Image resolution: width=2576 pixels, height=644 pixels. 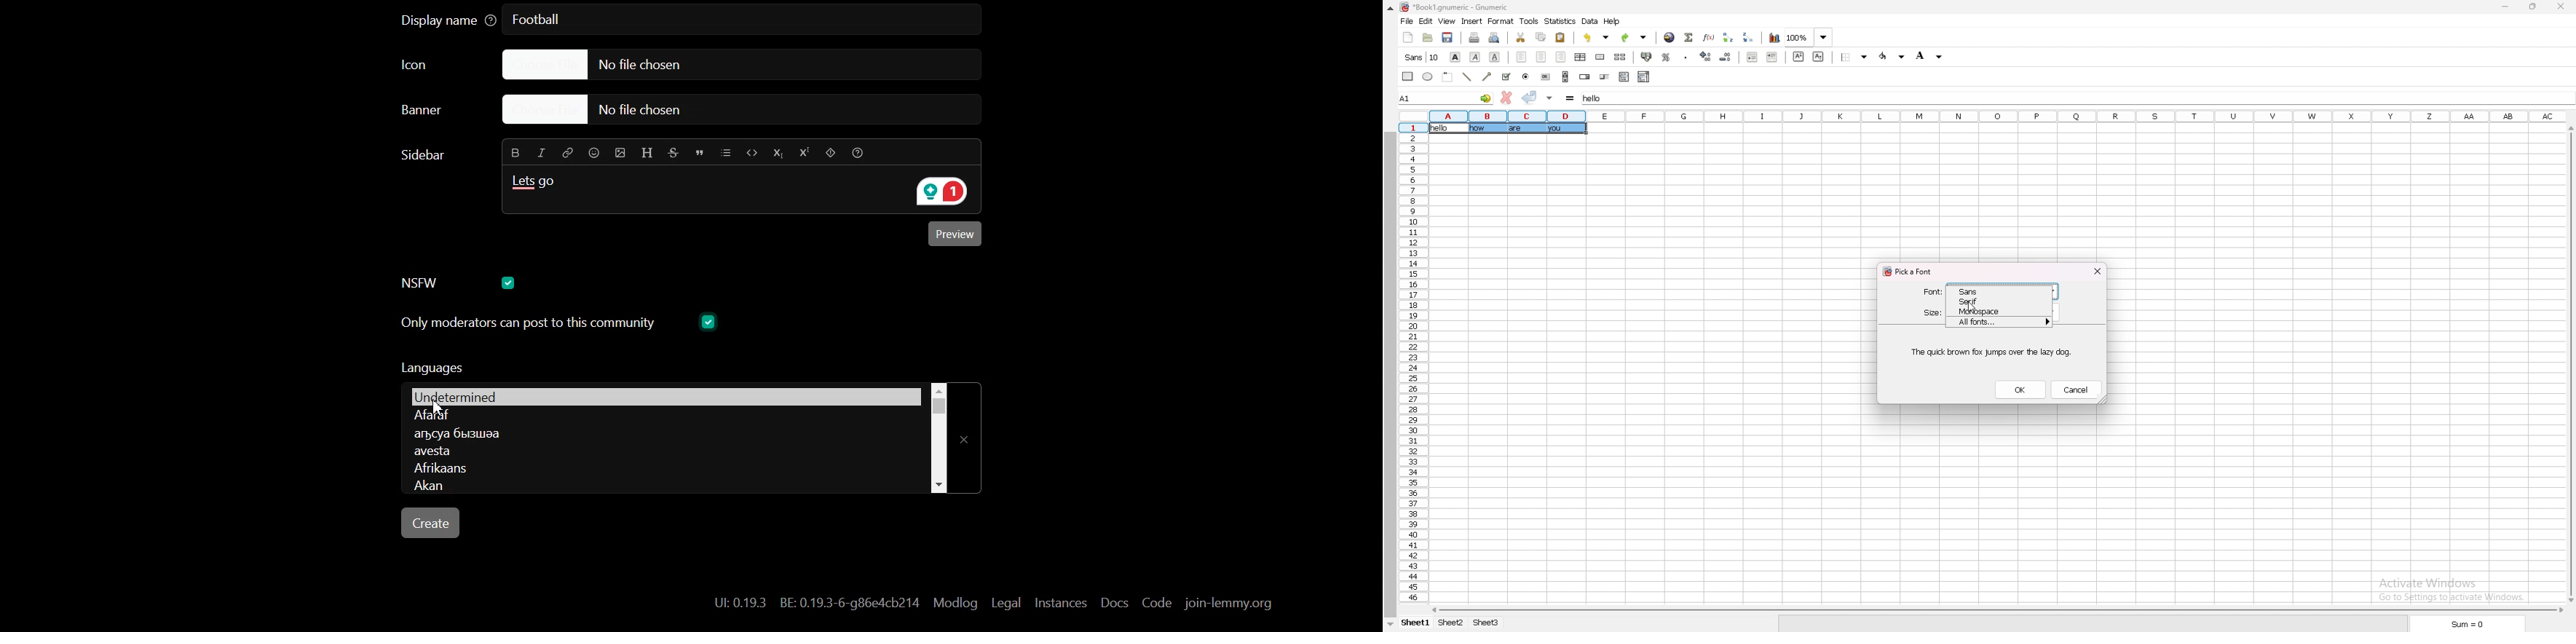 What do you see at coordinates (1597, 98) in the screenshot?
I see `selected cell input` at bounding box center [1597, 98].